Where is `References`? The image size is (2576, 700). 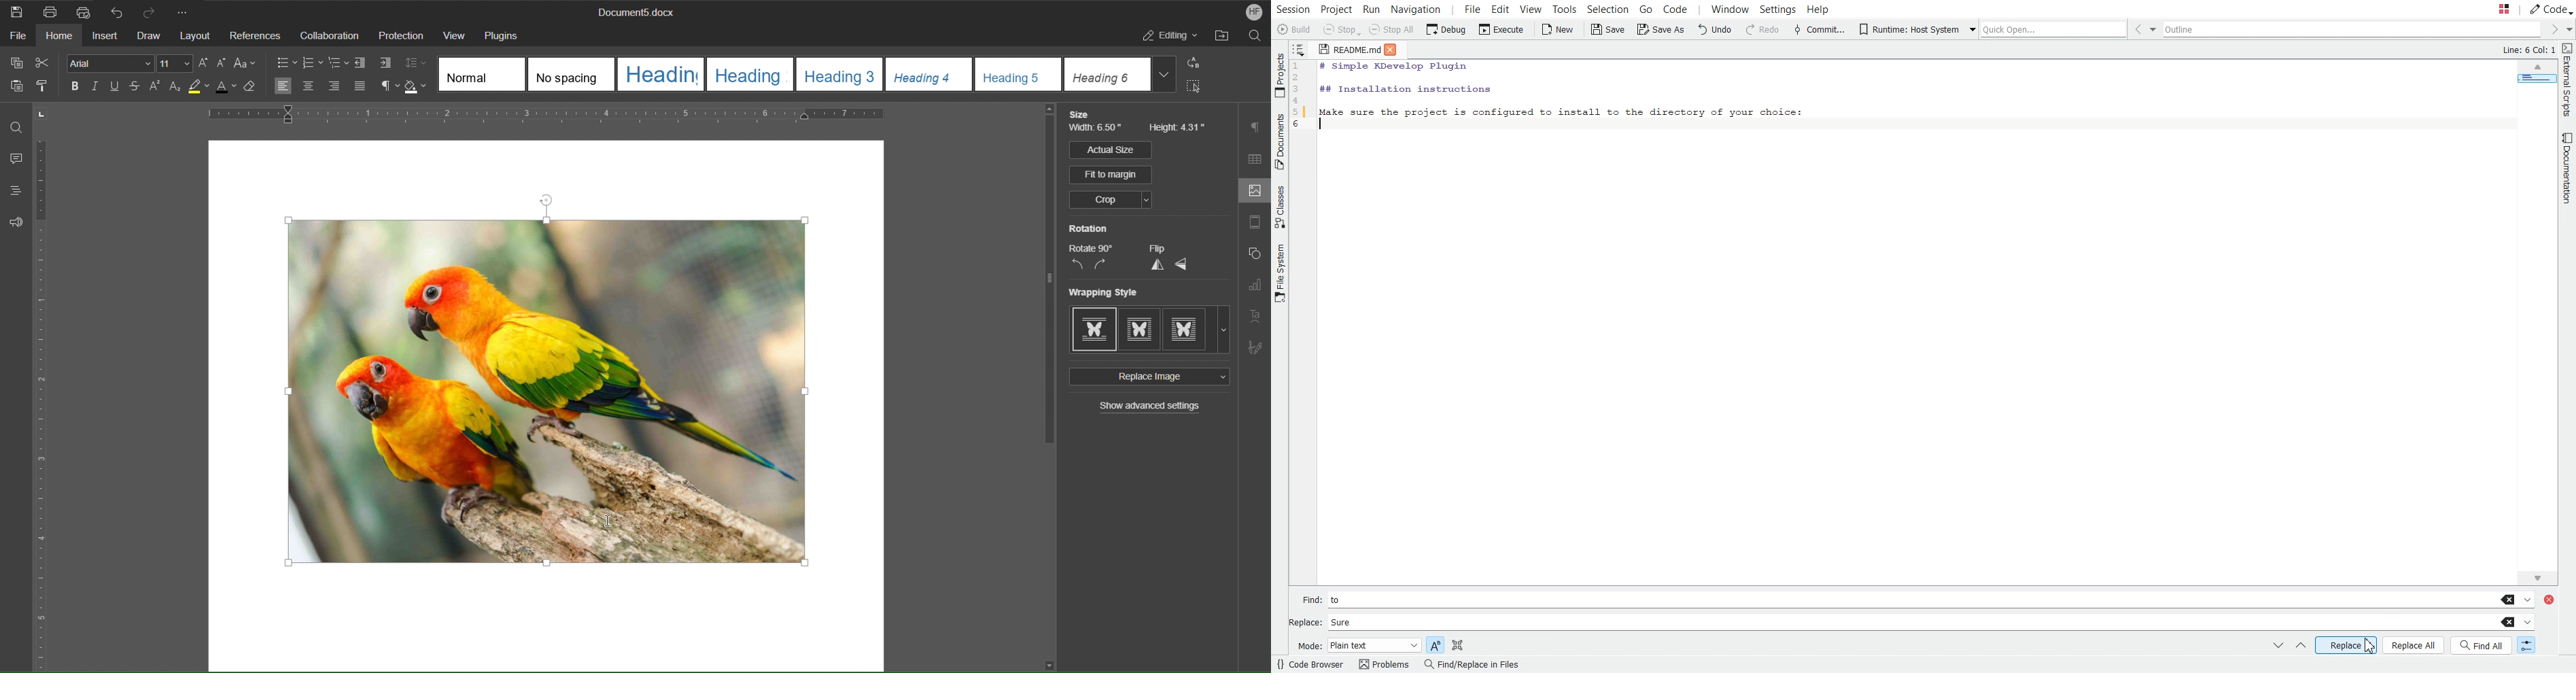 References is located at coordinates (255, 36).